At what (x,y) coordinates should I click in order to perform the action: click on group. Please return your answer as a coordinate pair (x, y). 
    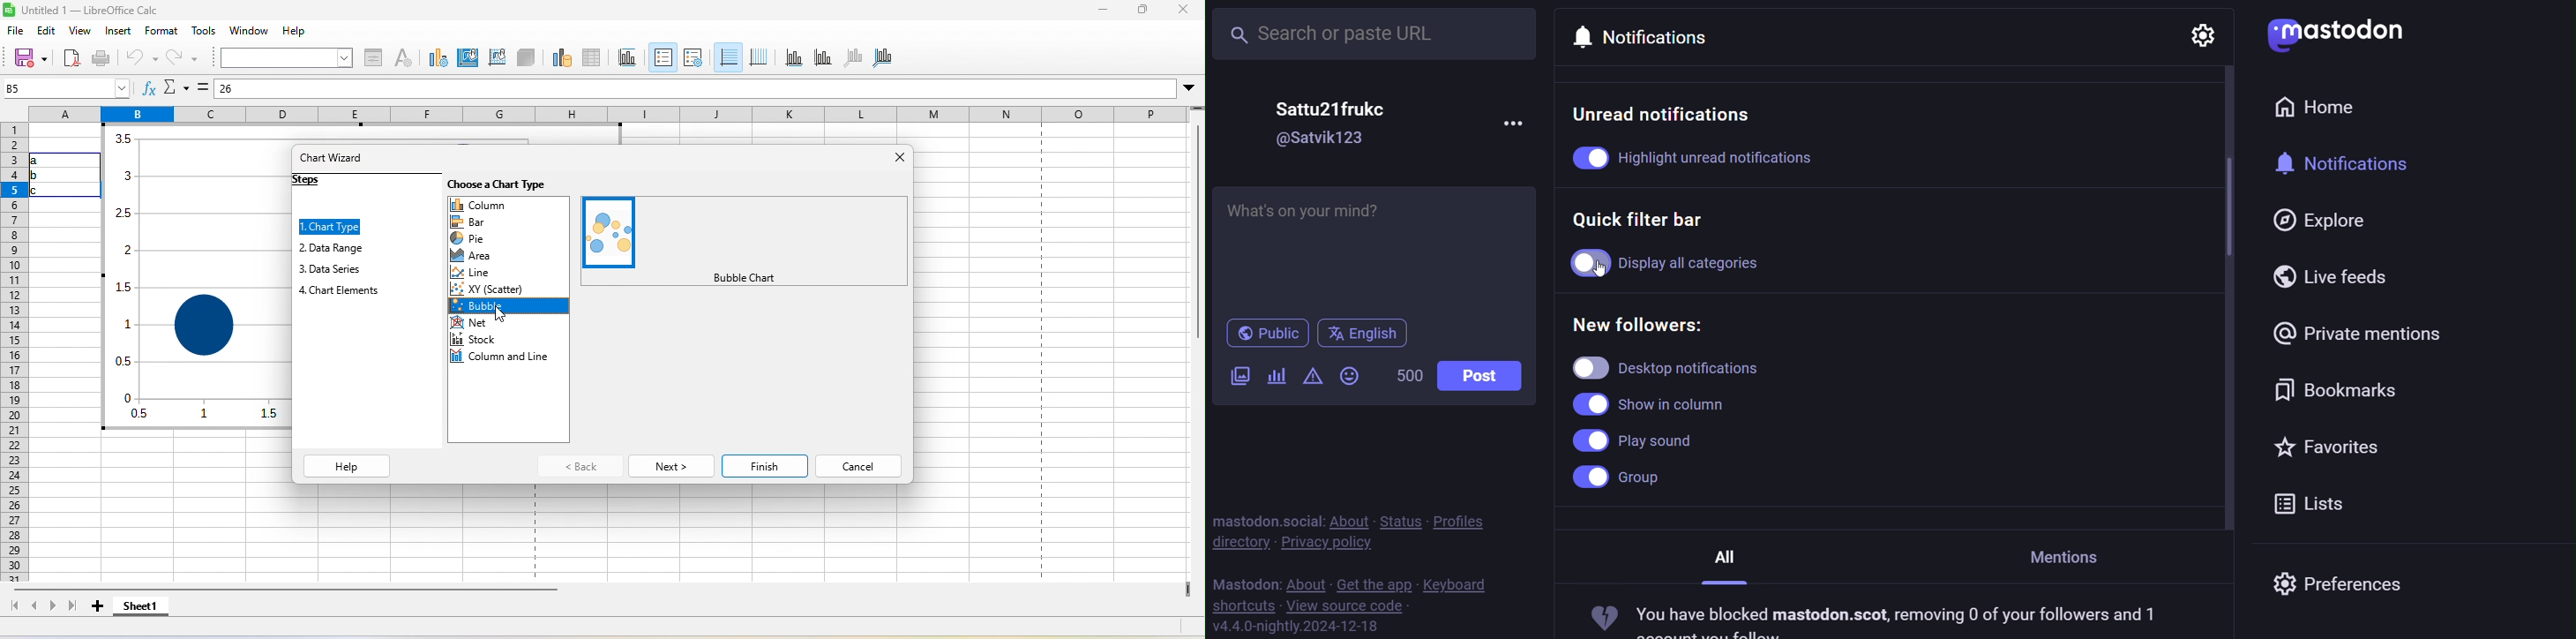
    Looking at the image, I should click on (1627, 479).